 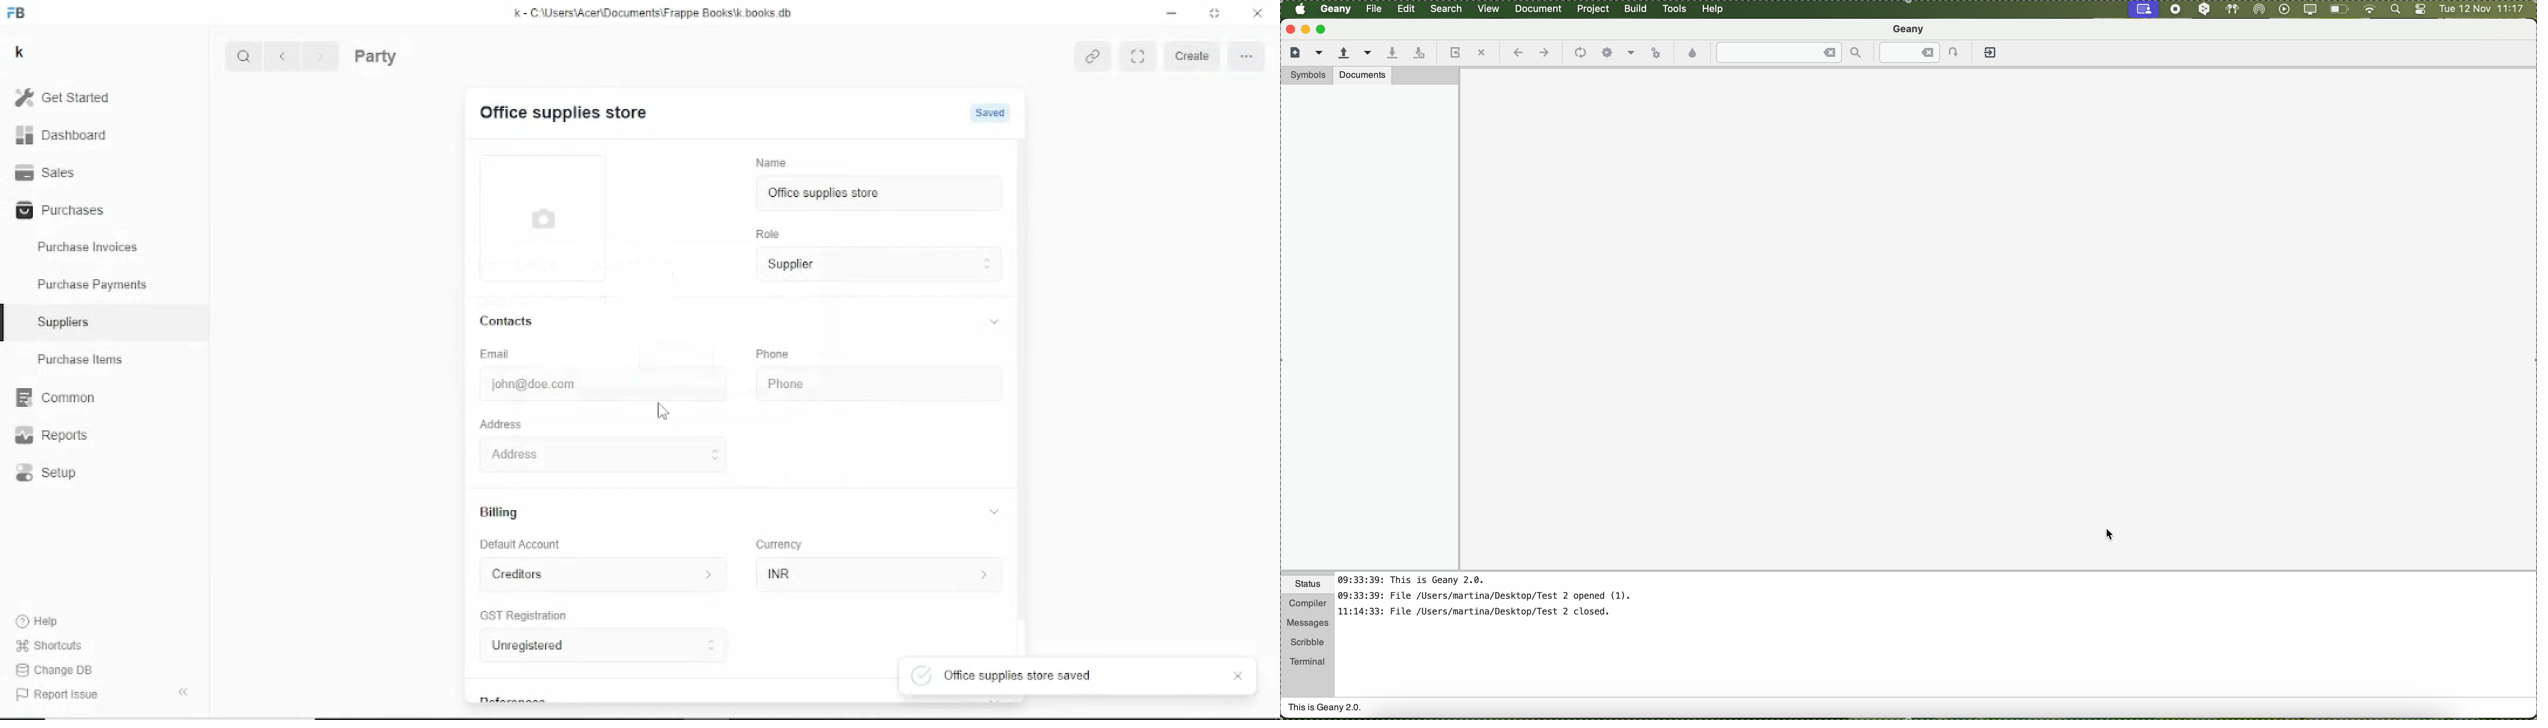 What do you see at coordinates (742, 321) in the screenshot?
I see `Contacts` at bounding box center [742, 321].